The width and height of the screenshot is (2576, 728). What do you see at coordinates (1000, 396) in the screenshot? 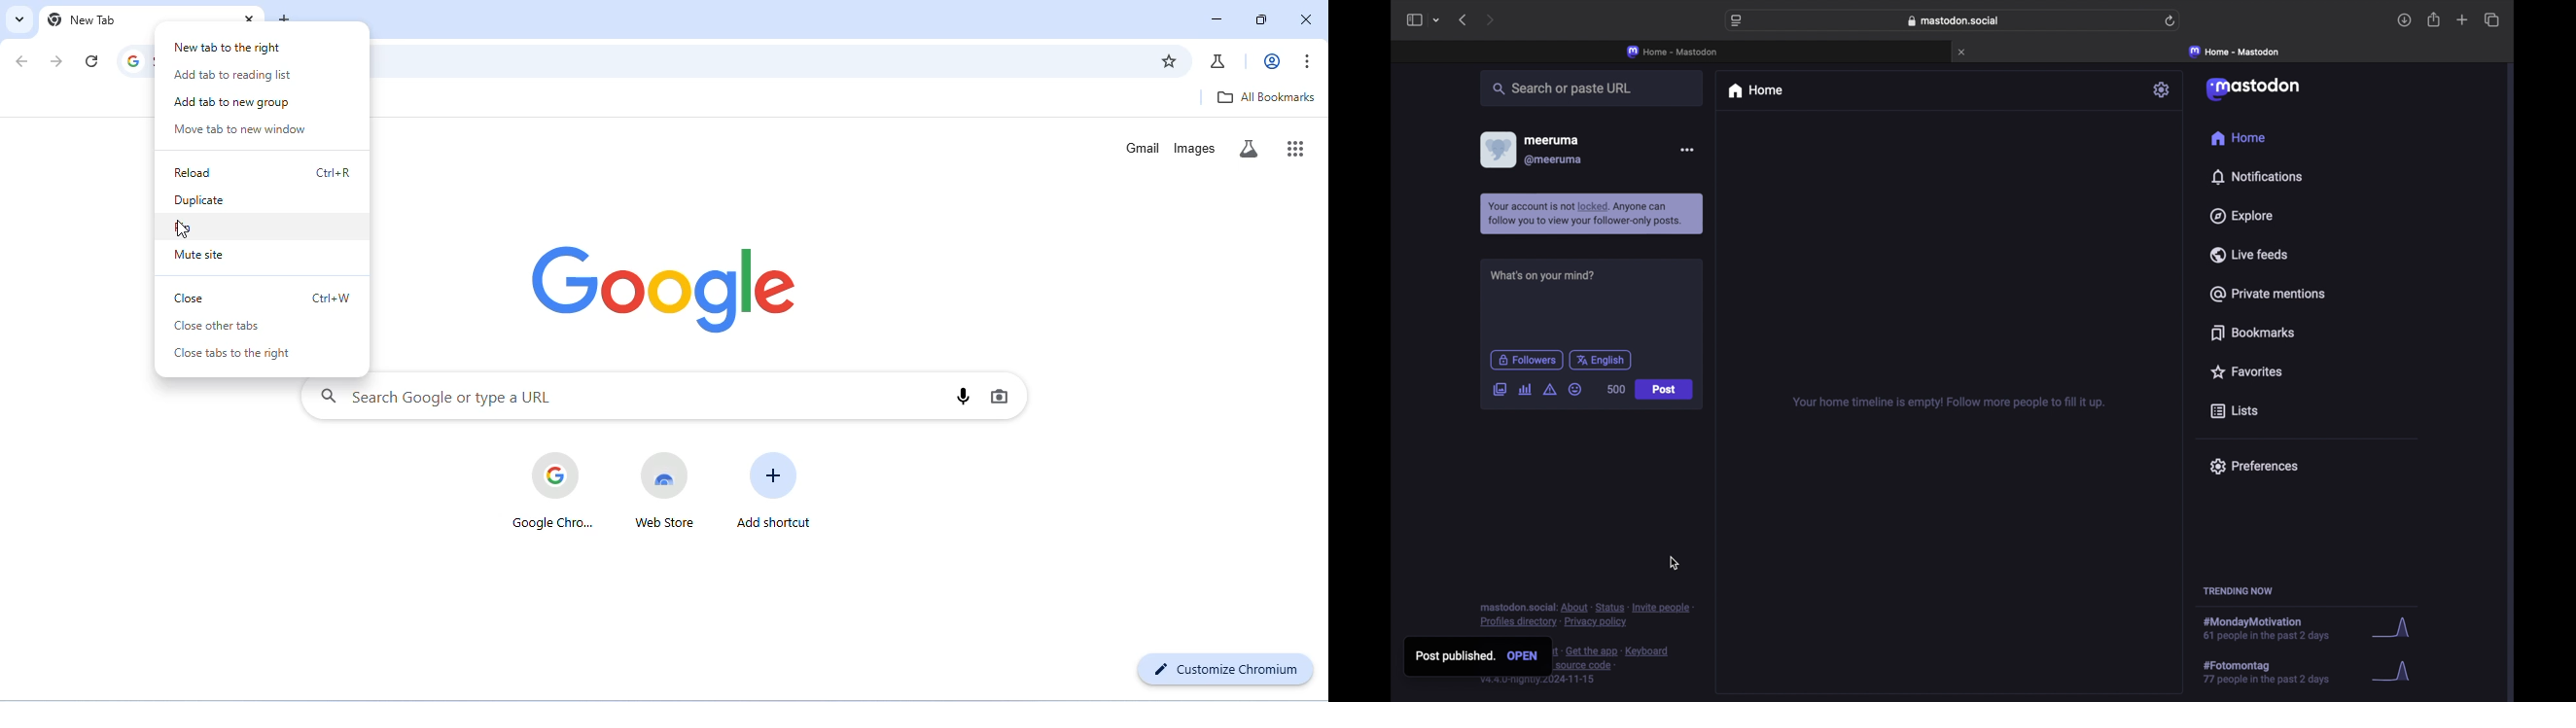
I see `image search` at bounding box center [1000, 396].